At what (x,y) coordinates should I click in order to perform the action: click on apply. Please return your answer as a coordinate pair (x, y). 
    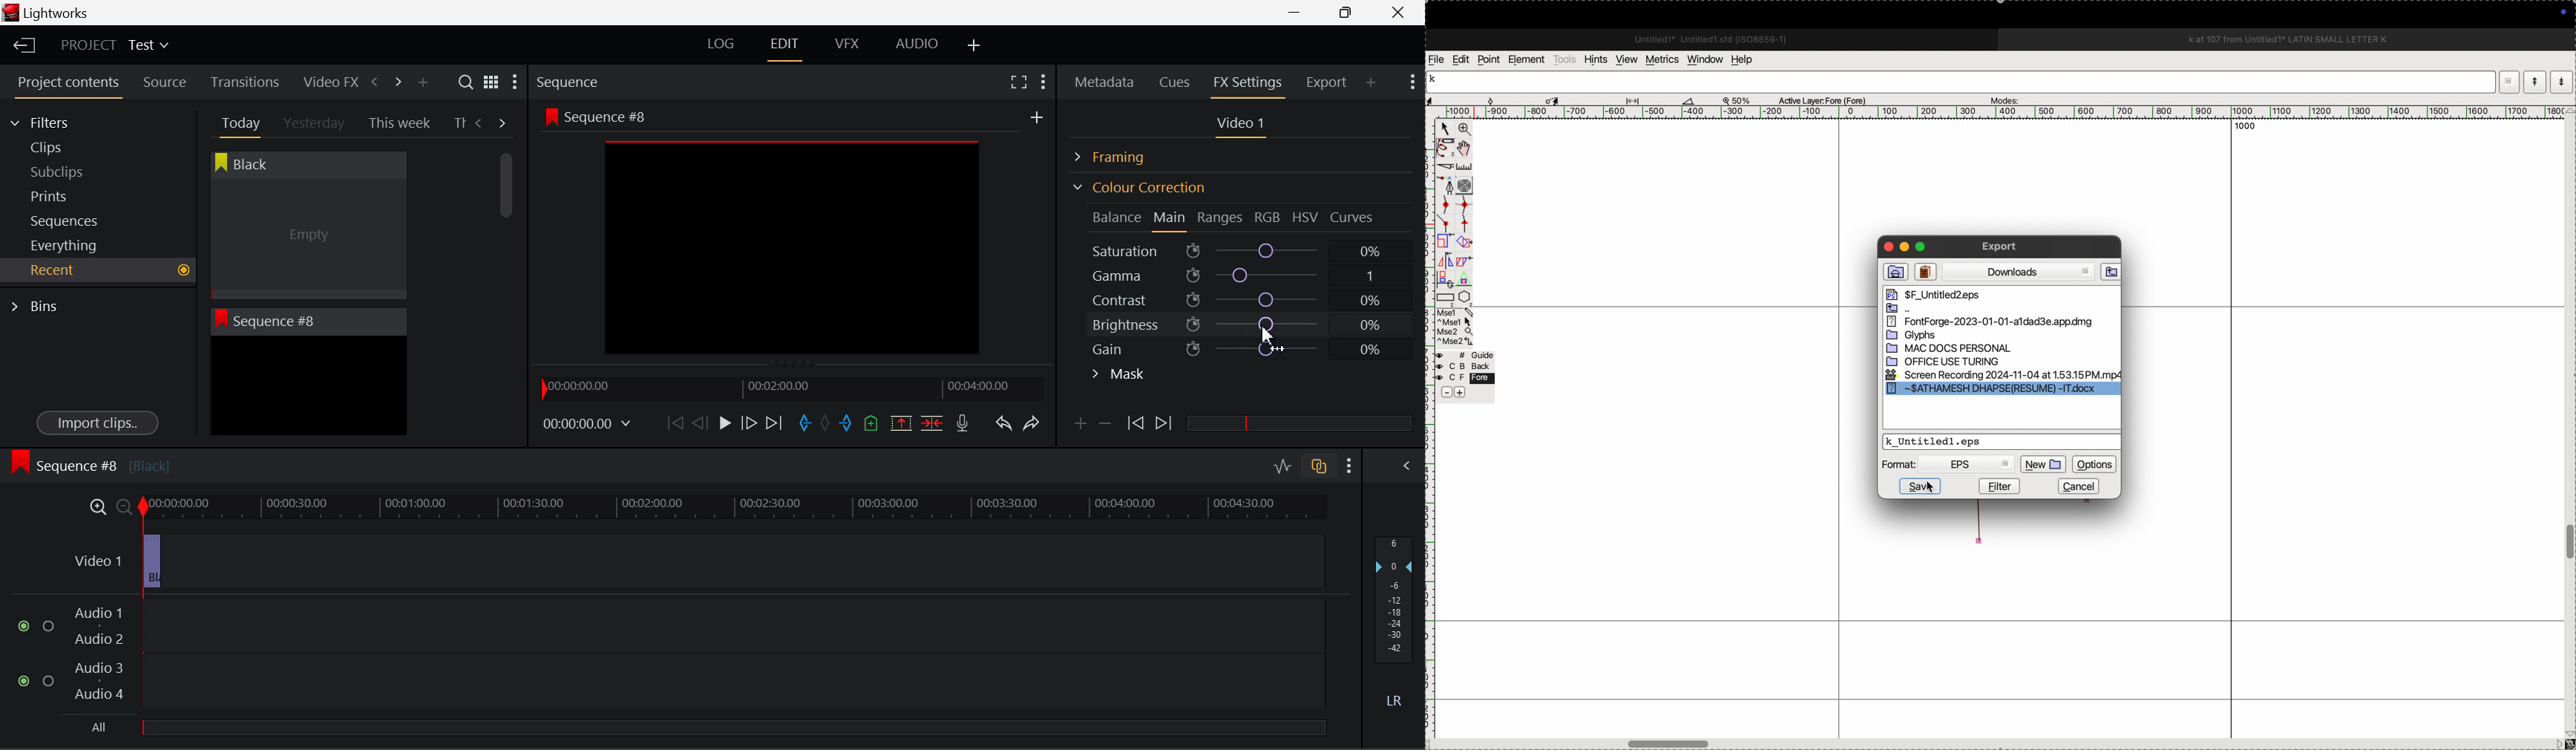
    Looking at the image, I should click on (1464, 268).